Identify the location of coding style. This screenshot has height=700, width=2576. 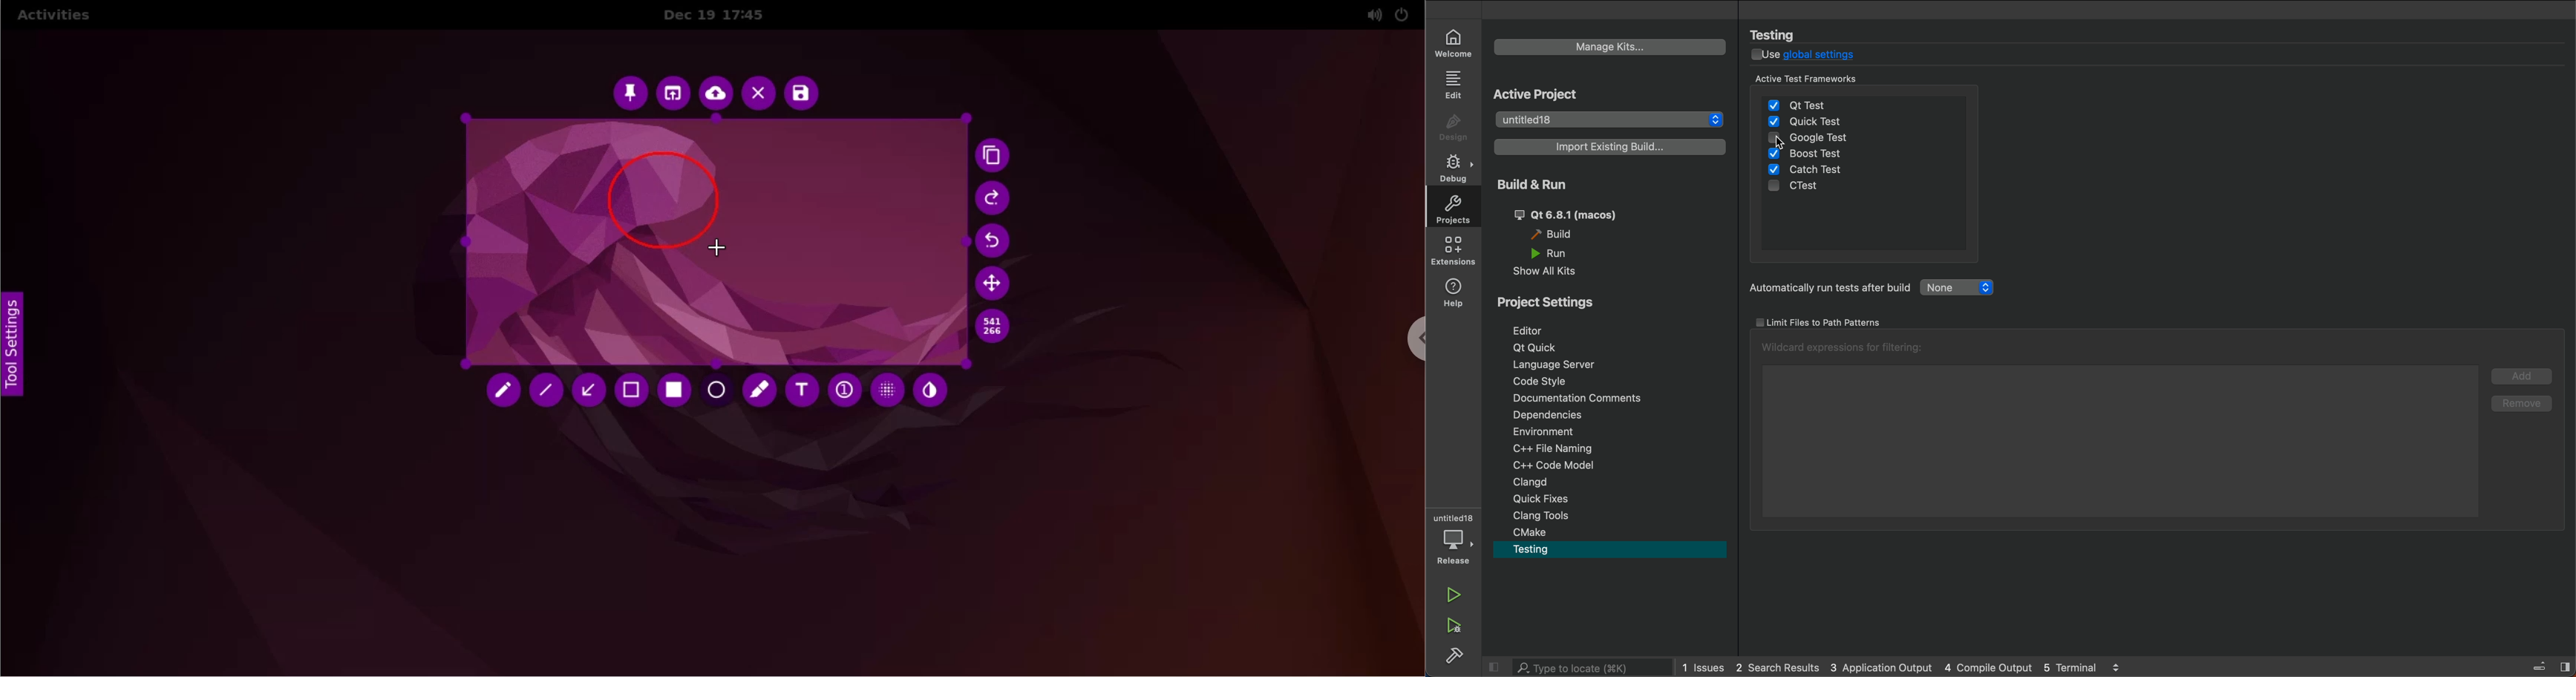
(1610, 384).